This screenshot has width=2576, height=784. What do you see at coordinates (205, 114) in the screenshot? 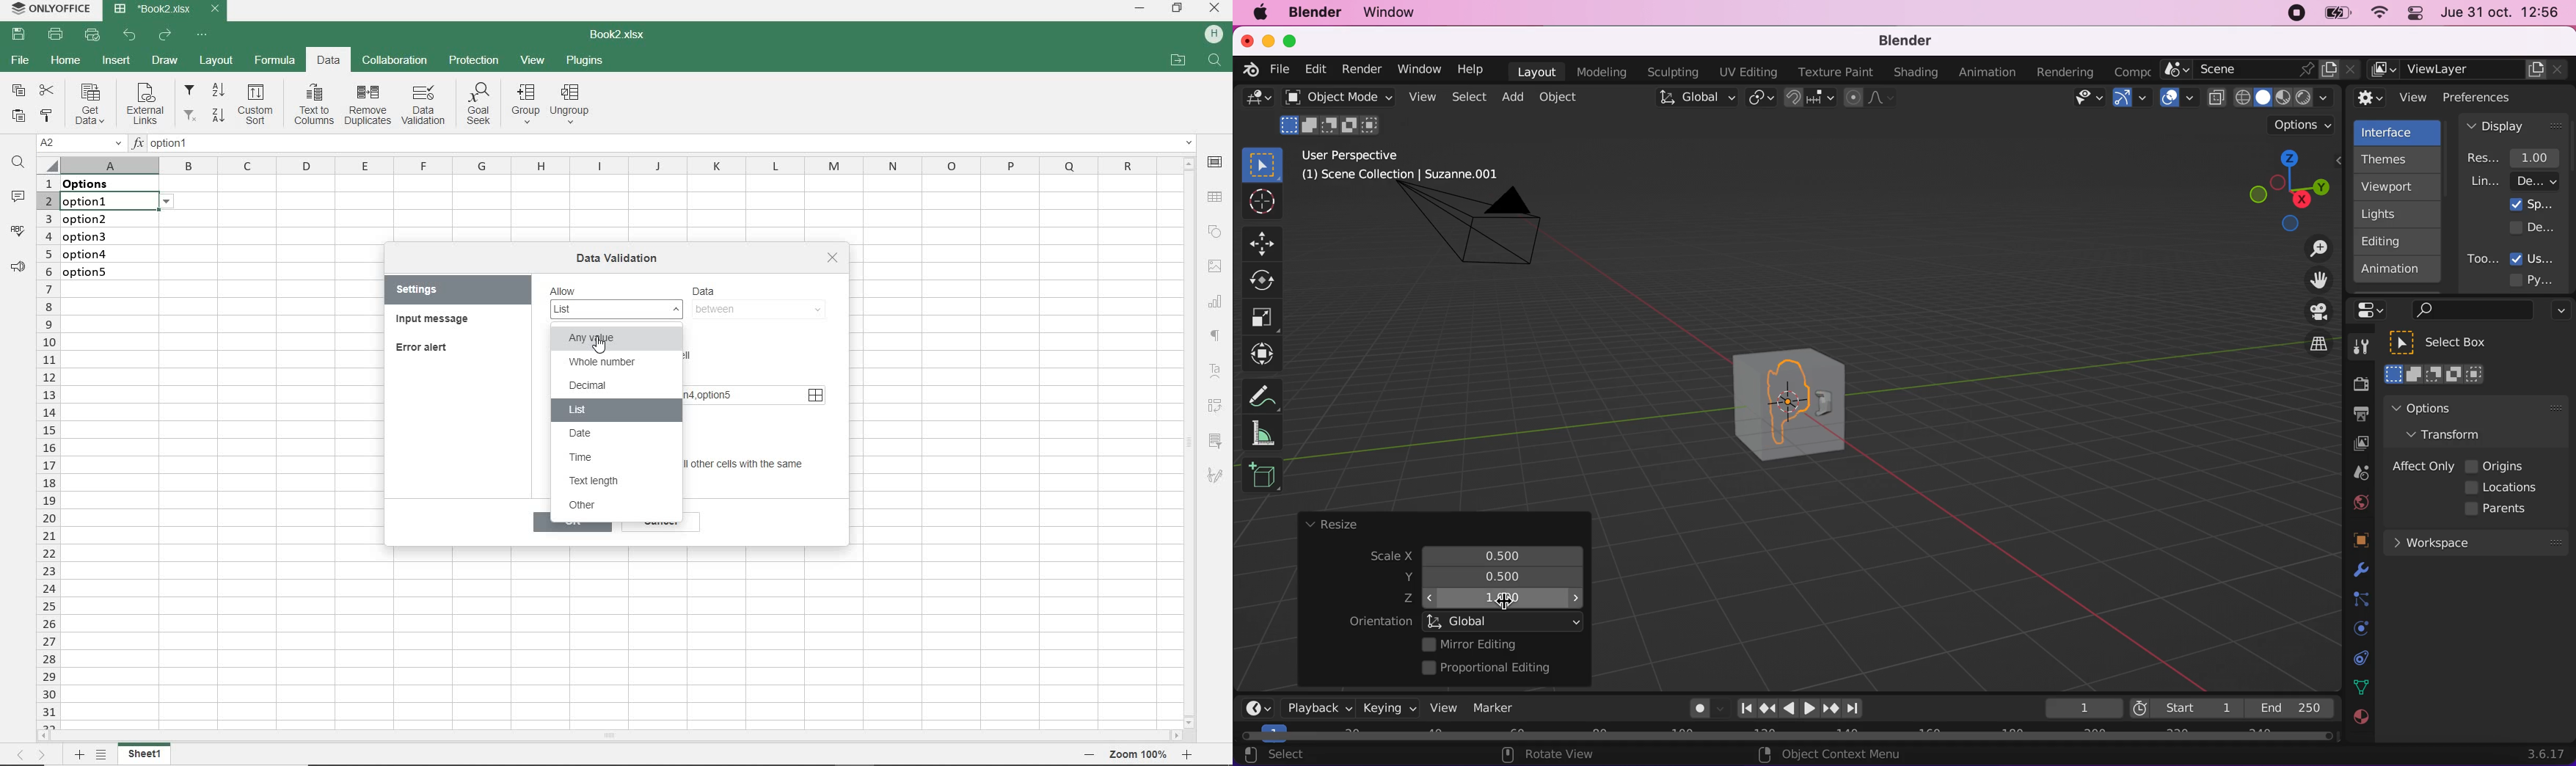
I see `filter from Z to A` at bounding box center [205, 114].